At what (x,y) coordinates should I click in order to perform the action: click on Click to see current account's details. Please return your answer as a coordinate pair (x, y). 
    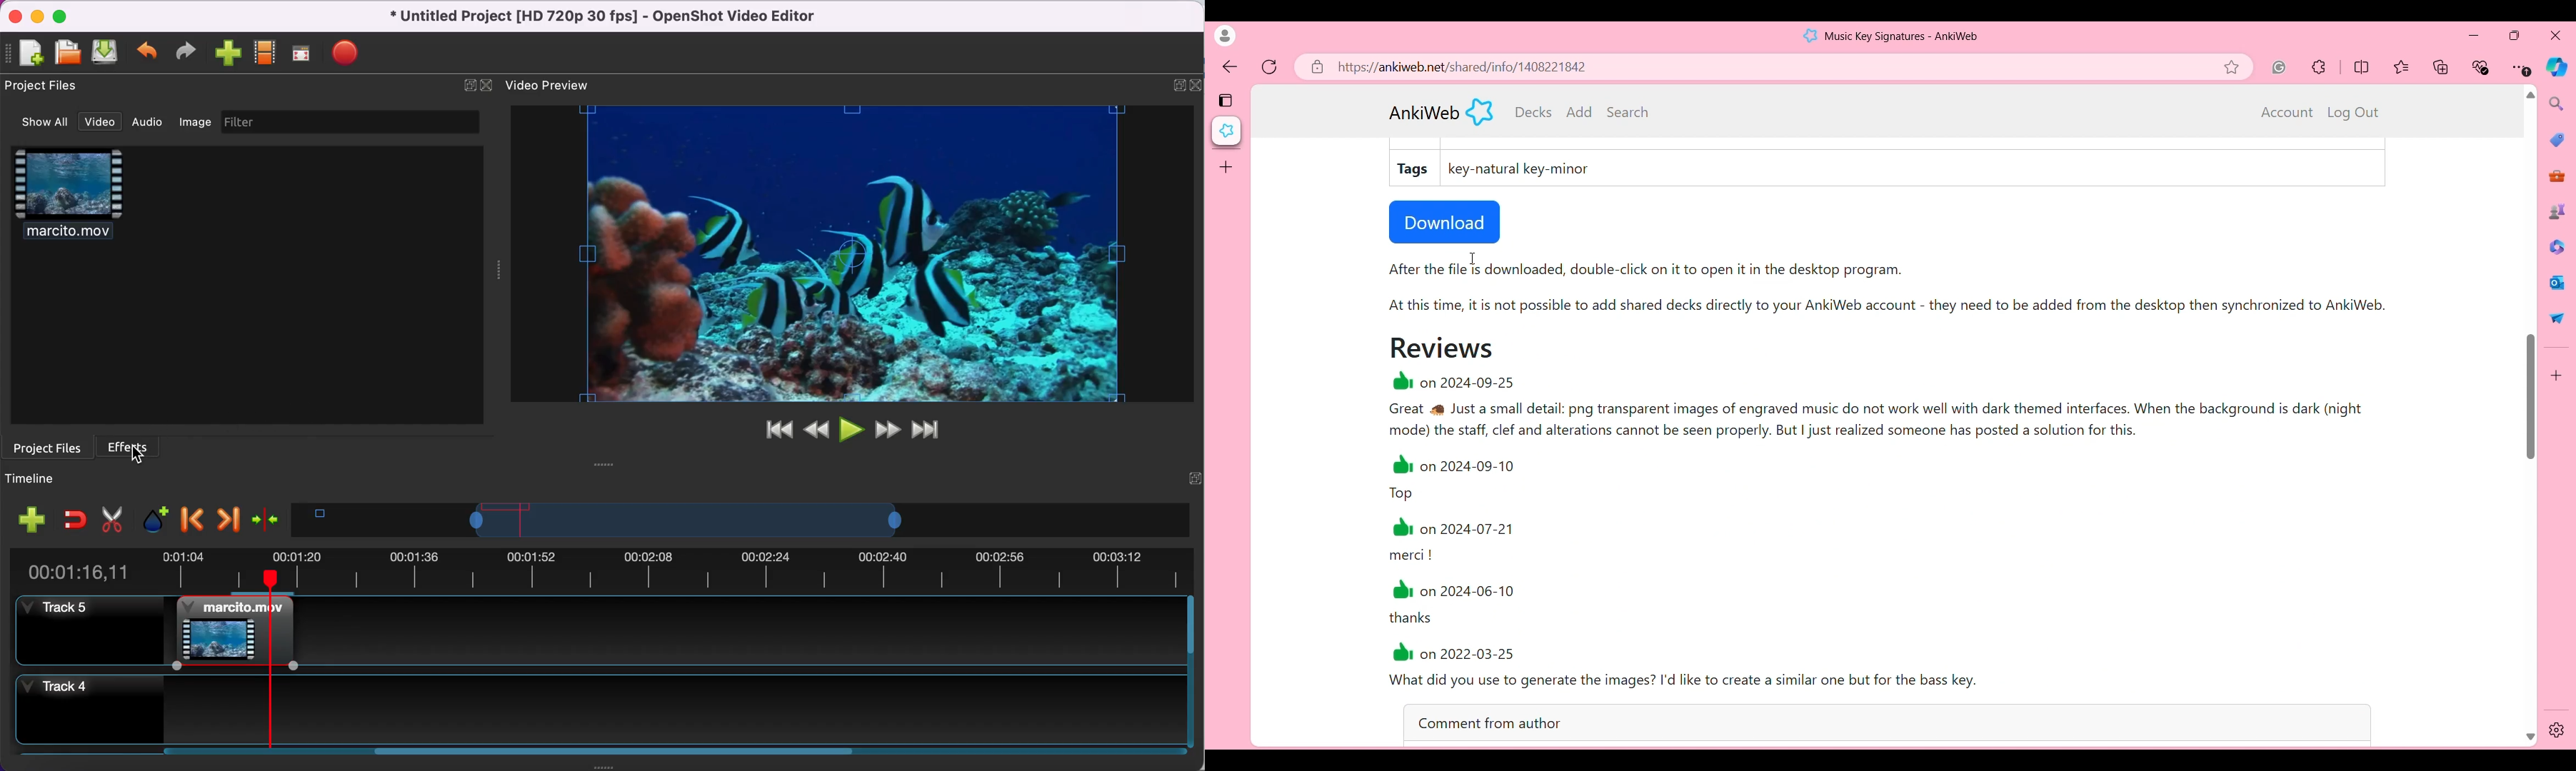
    Looking at the image, I should click on (1225, 36).